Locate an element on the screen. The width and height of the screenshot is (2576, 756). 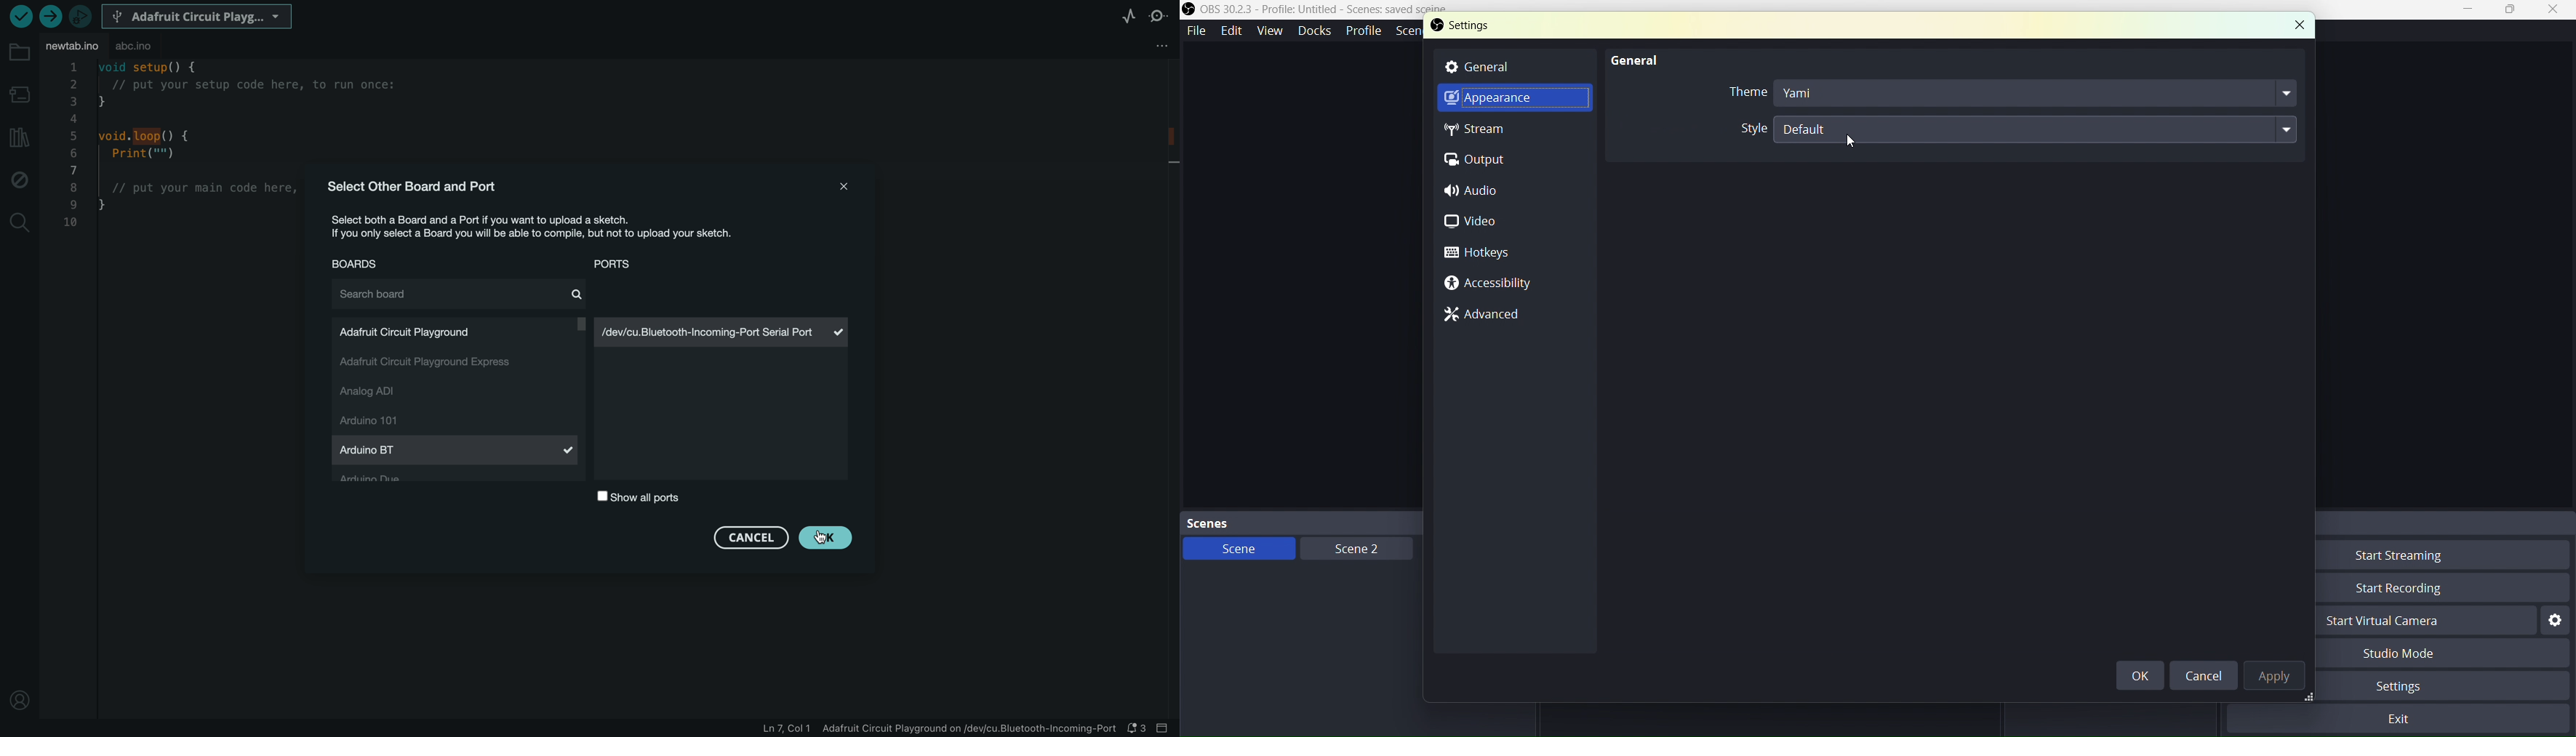
View is located at coordinates (1268, 30).